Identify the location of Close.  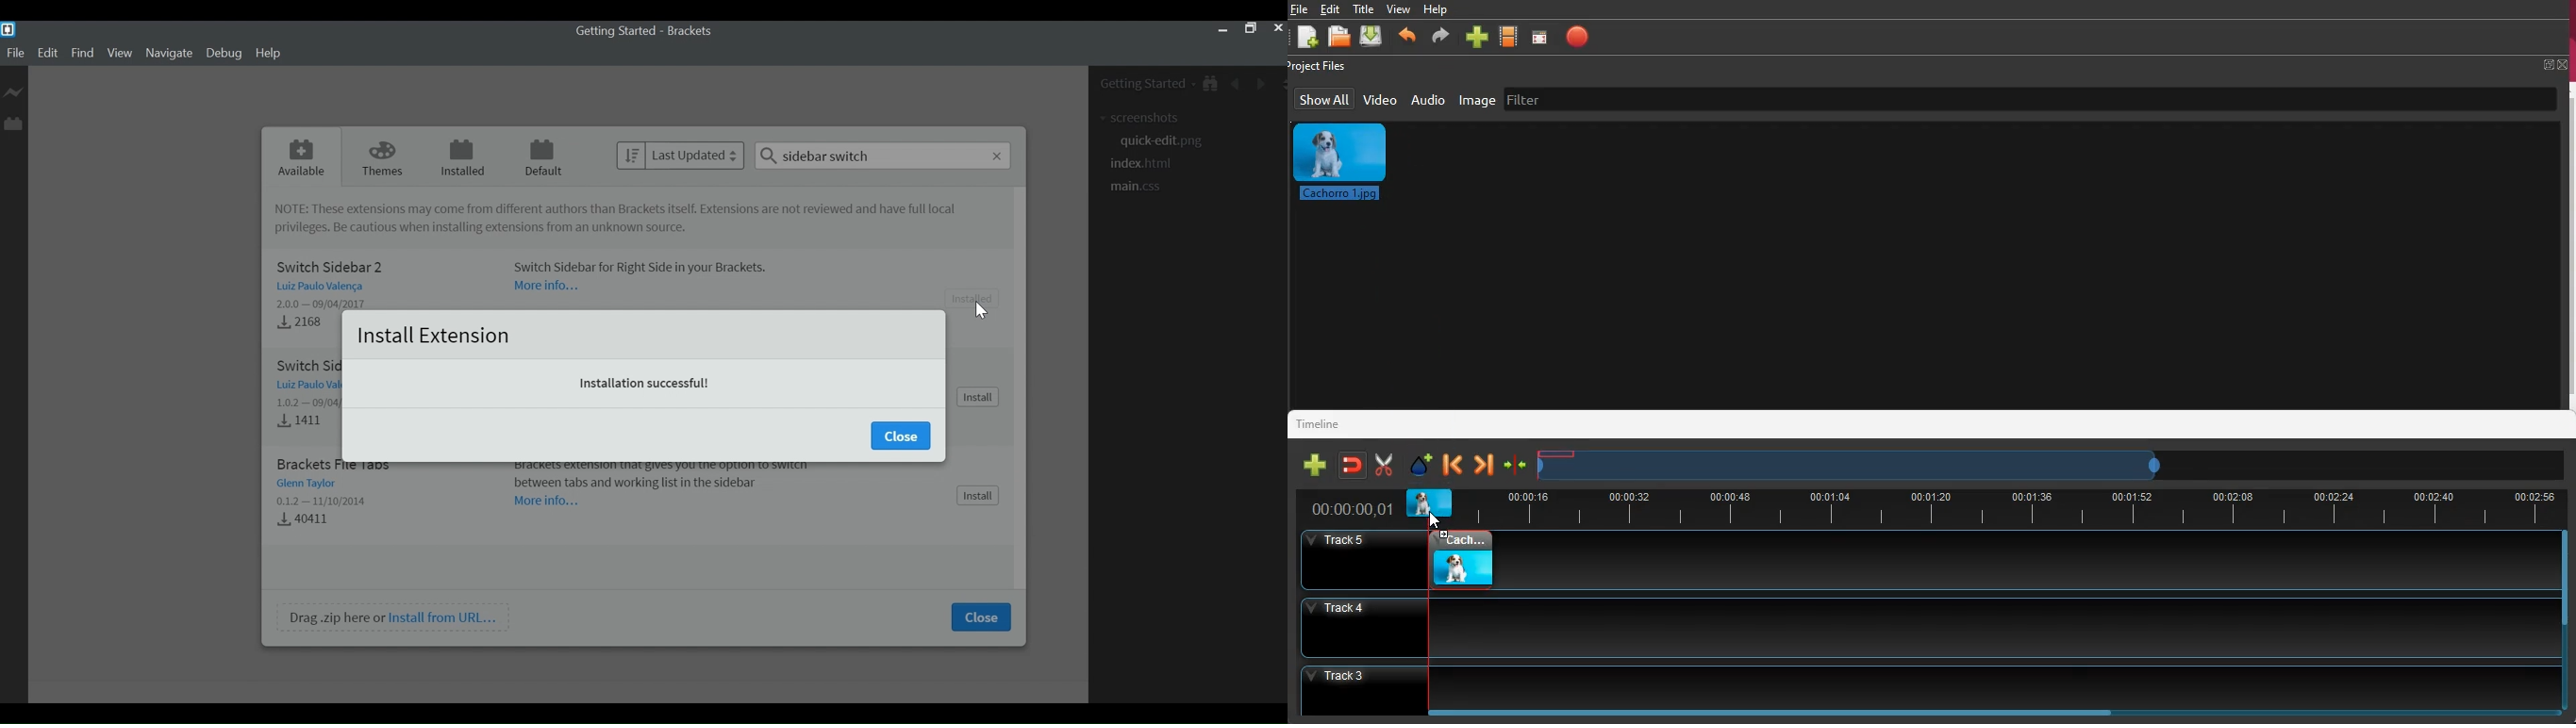
(1277, 29).